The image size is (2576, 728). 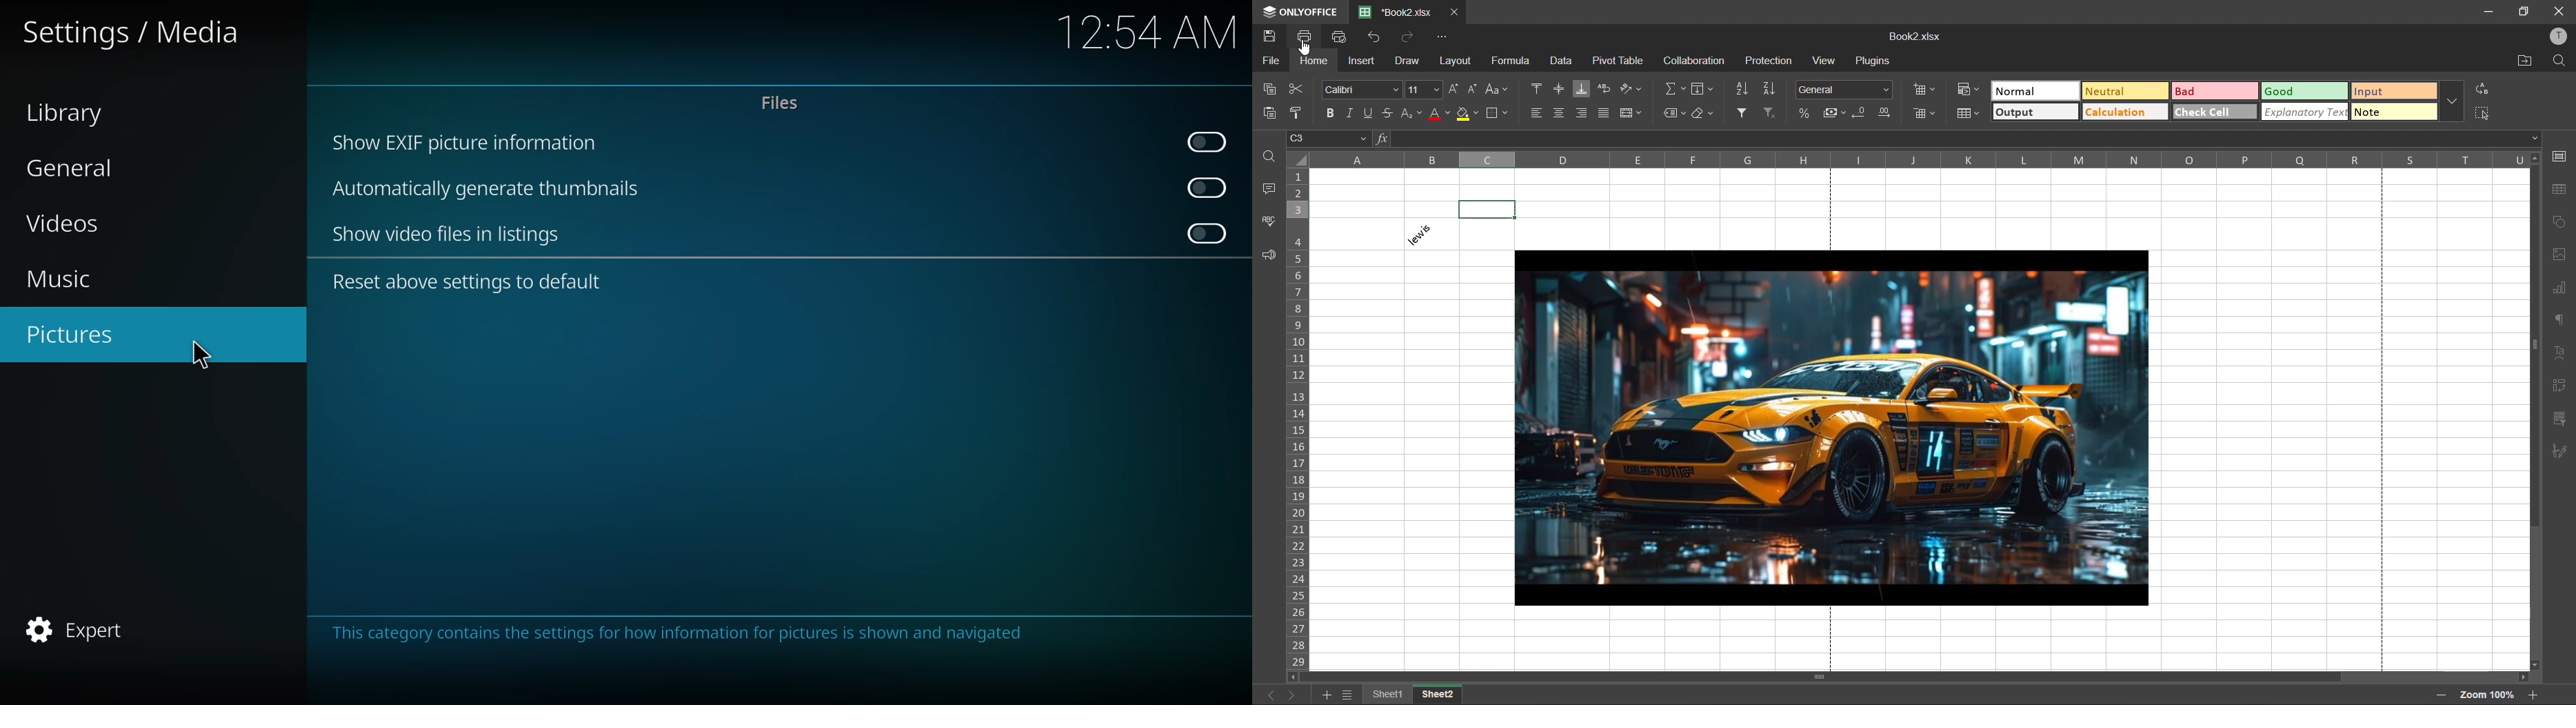 I want to click on conditional formatting, so click(x=1966, y=90).